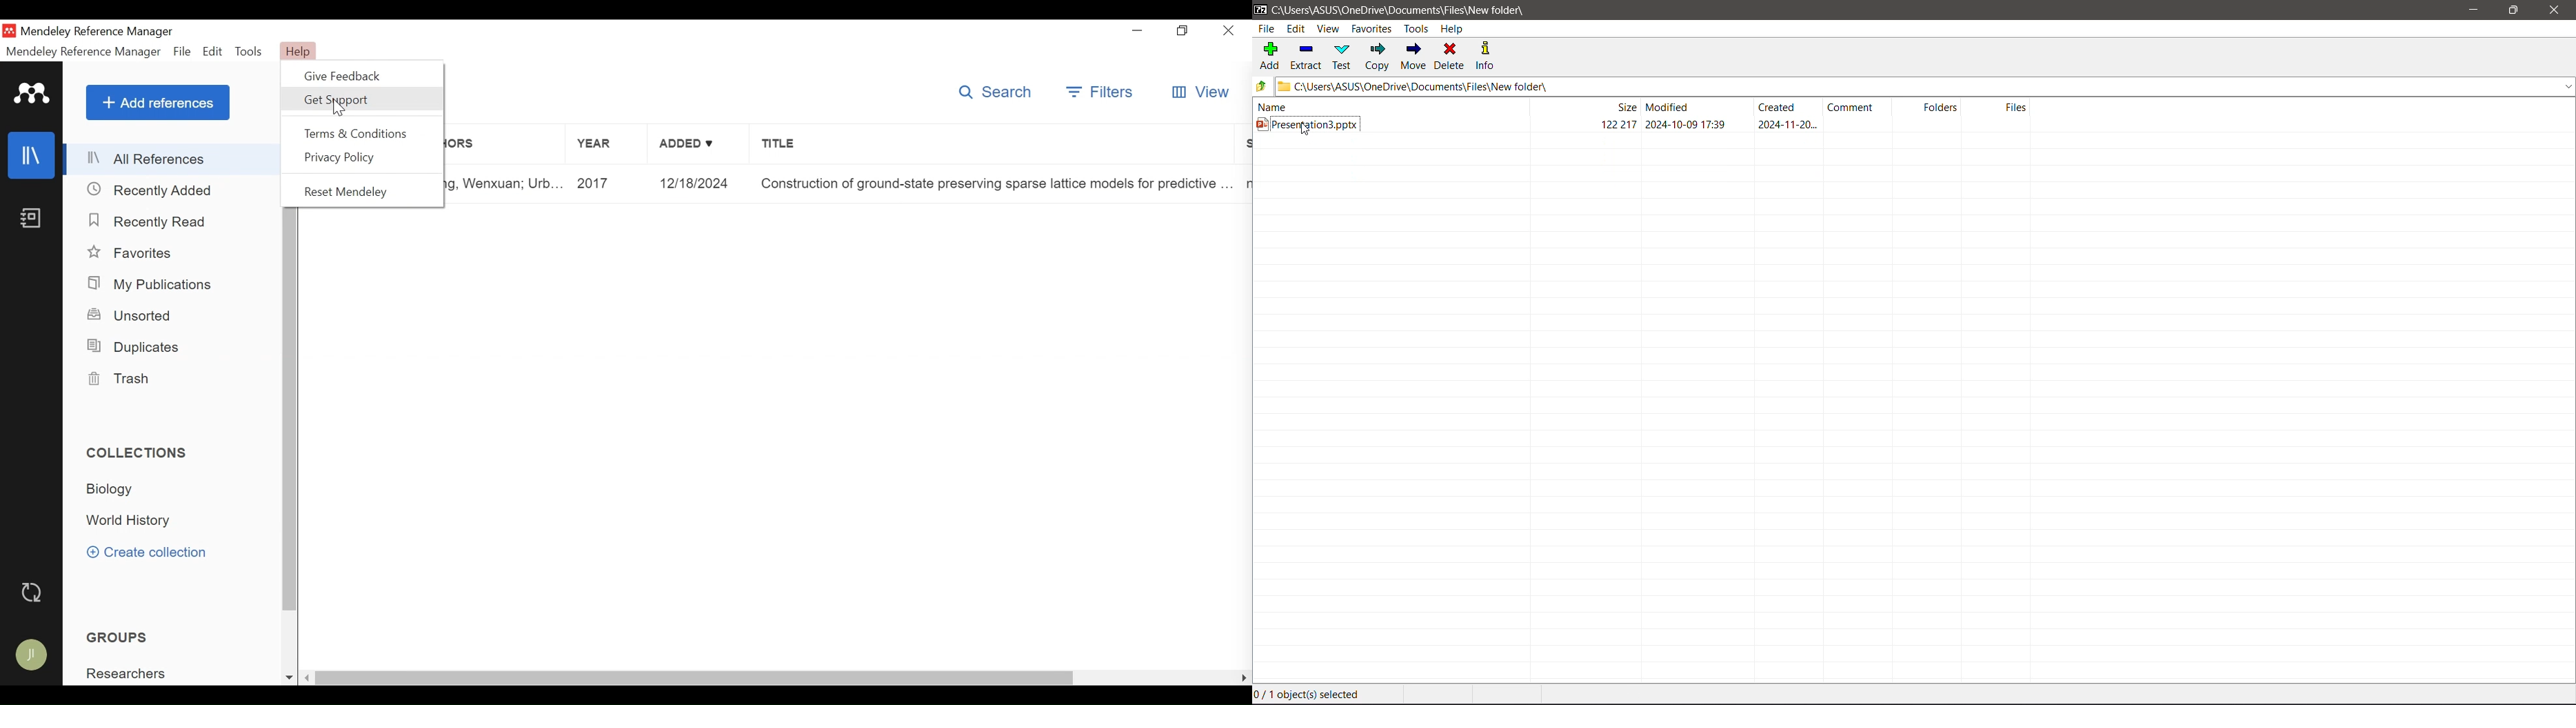  I want to click on Edit, so click(213, 51).